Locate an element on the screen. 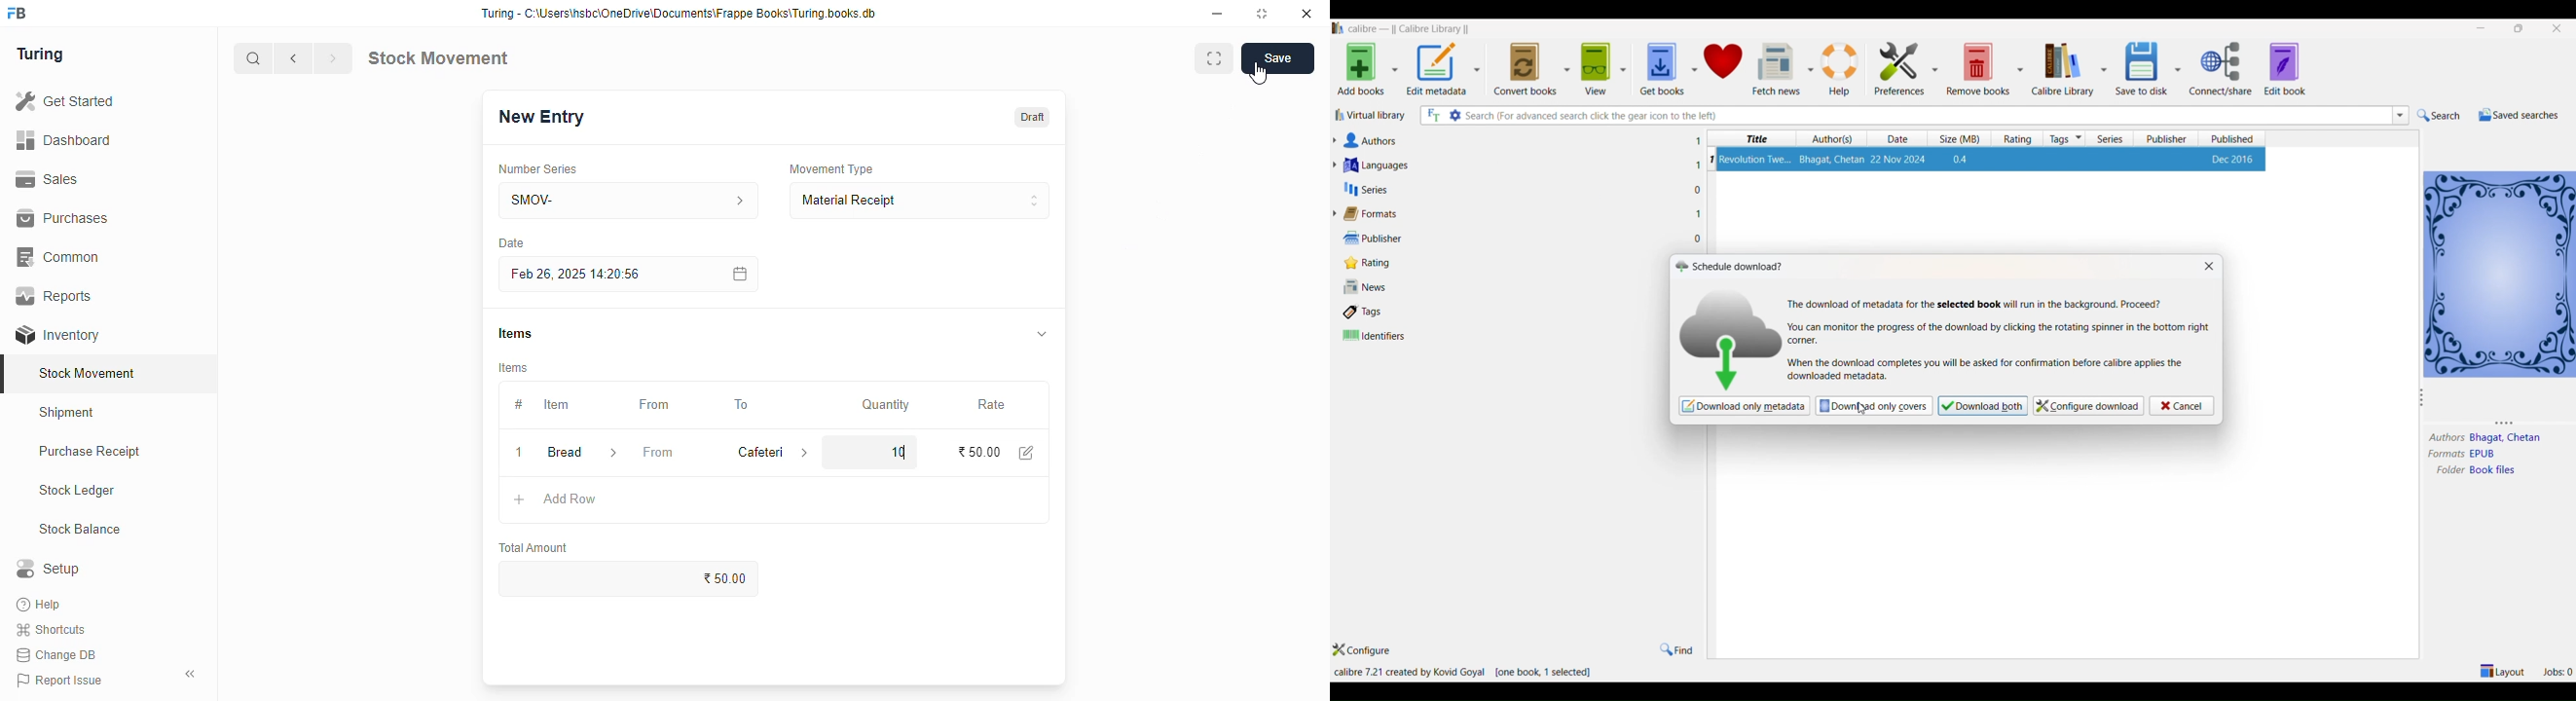  layout is located at coordinates (2503, 670).